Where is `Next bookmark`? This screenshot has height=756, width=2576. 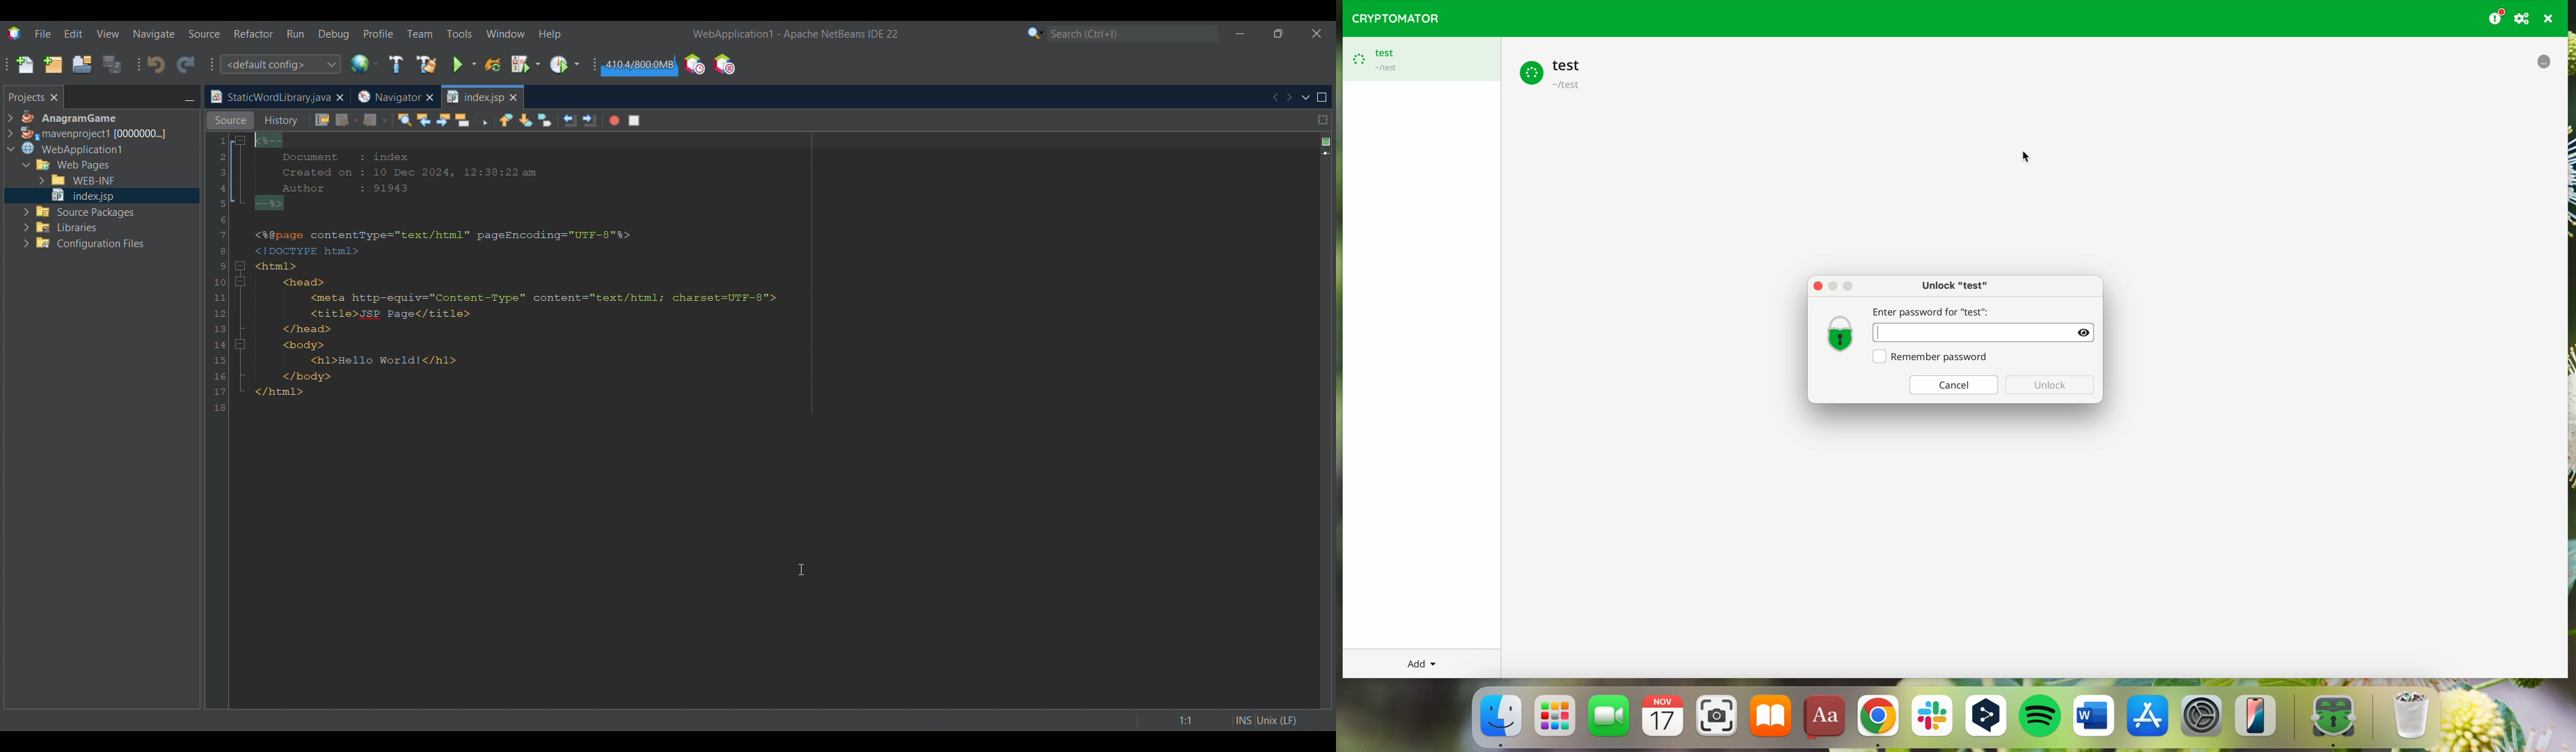 Next bookmark is located at coordinates (525, 120).